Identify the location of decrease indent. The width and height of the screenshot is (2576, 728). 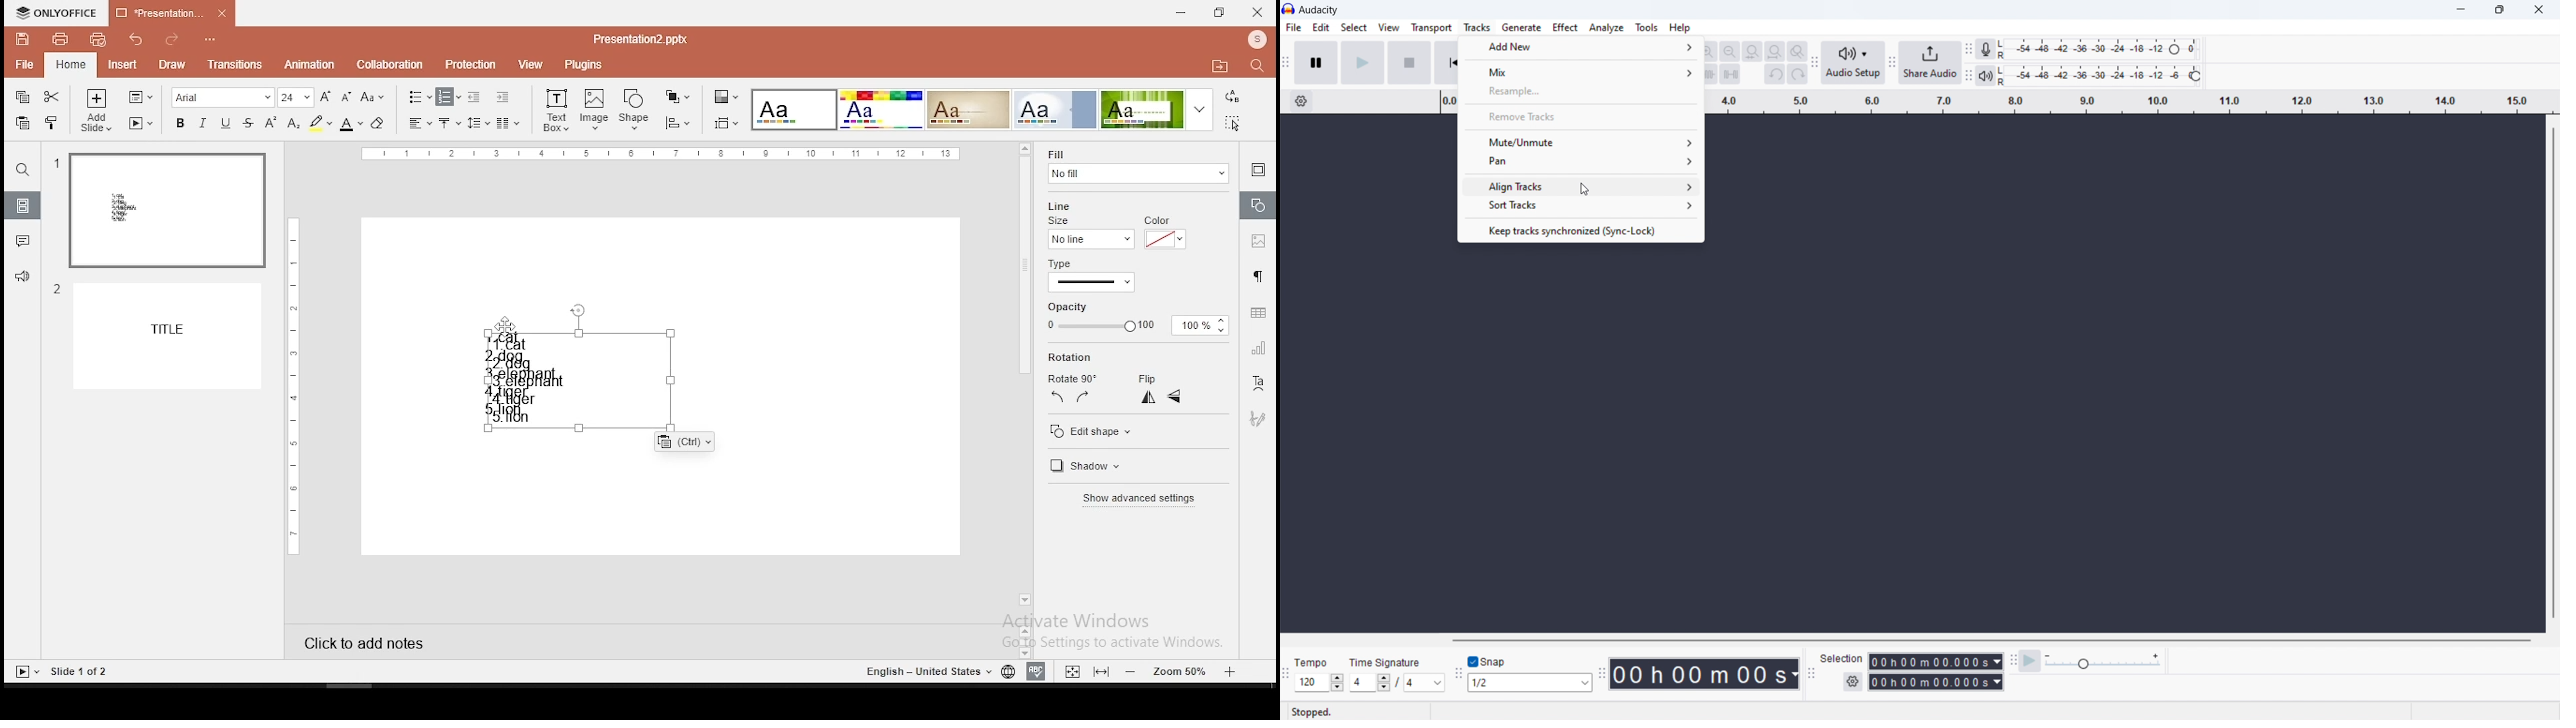
(476, 96).